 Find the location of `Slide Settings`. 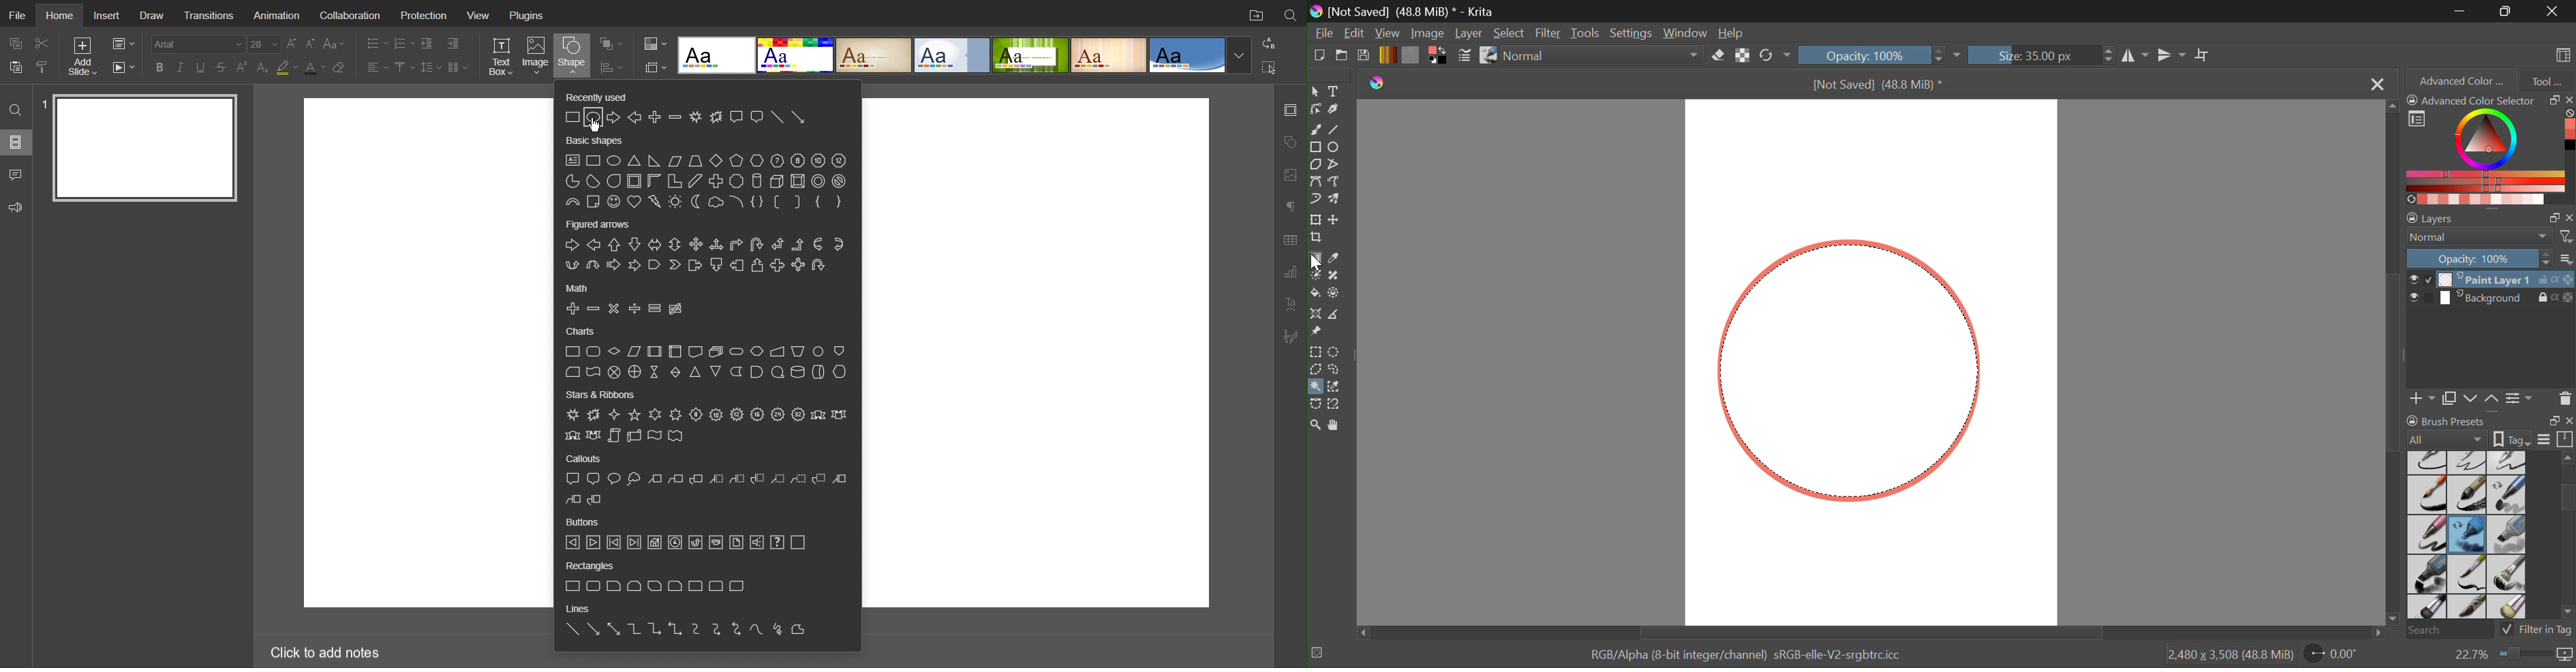

Slide Settings is located at coordinates (1290, 110).